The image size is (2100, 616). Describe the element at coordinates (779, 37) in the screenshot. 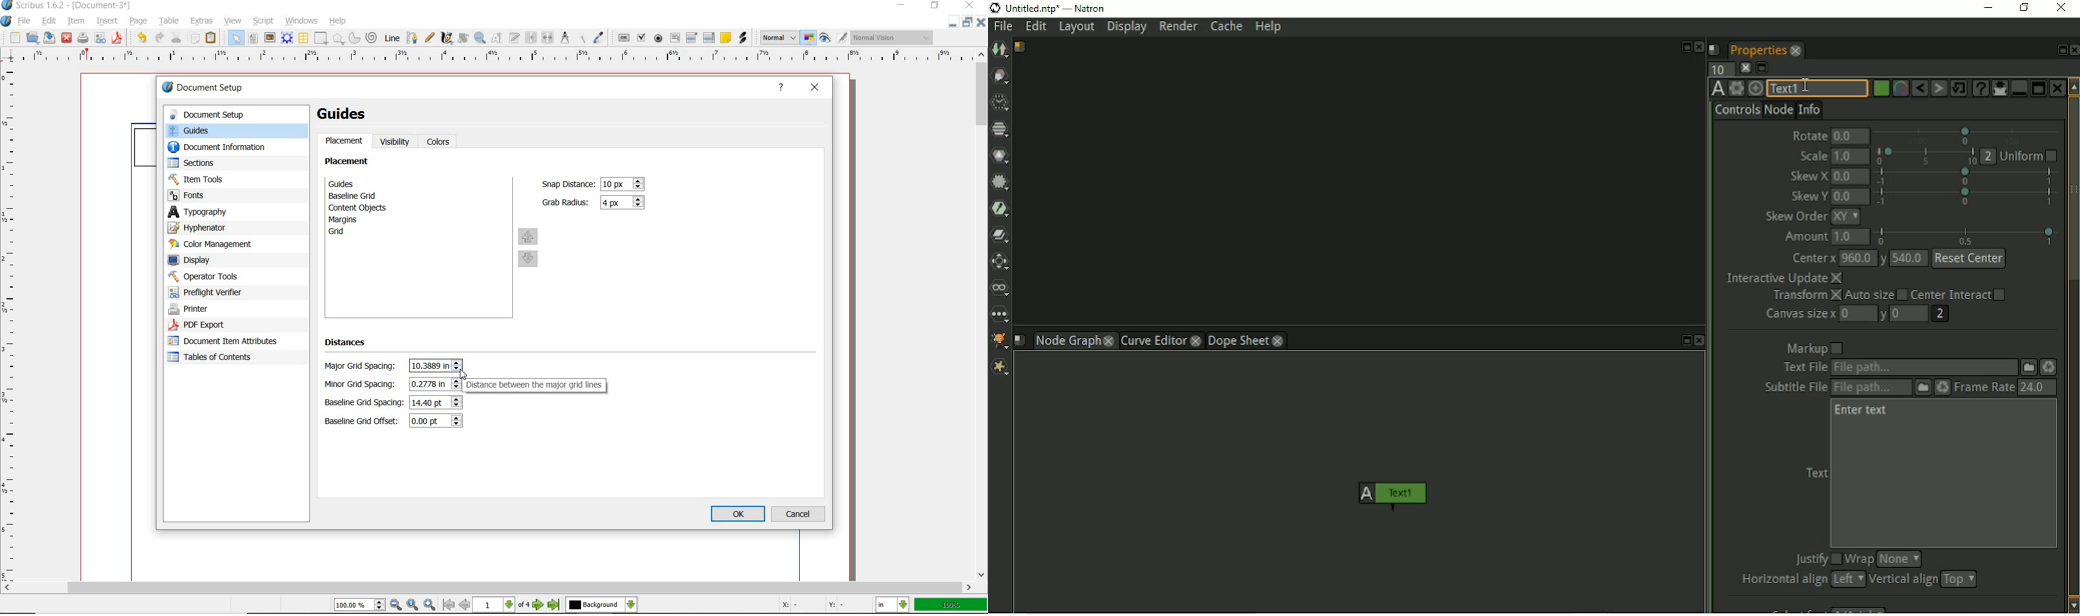

I see `select image preview mode` at that location.